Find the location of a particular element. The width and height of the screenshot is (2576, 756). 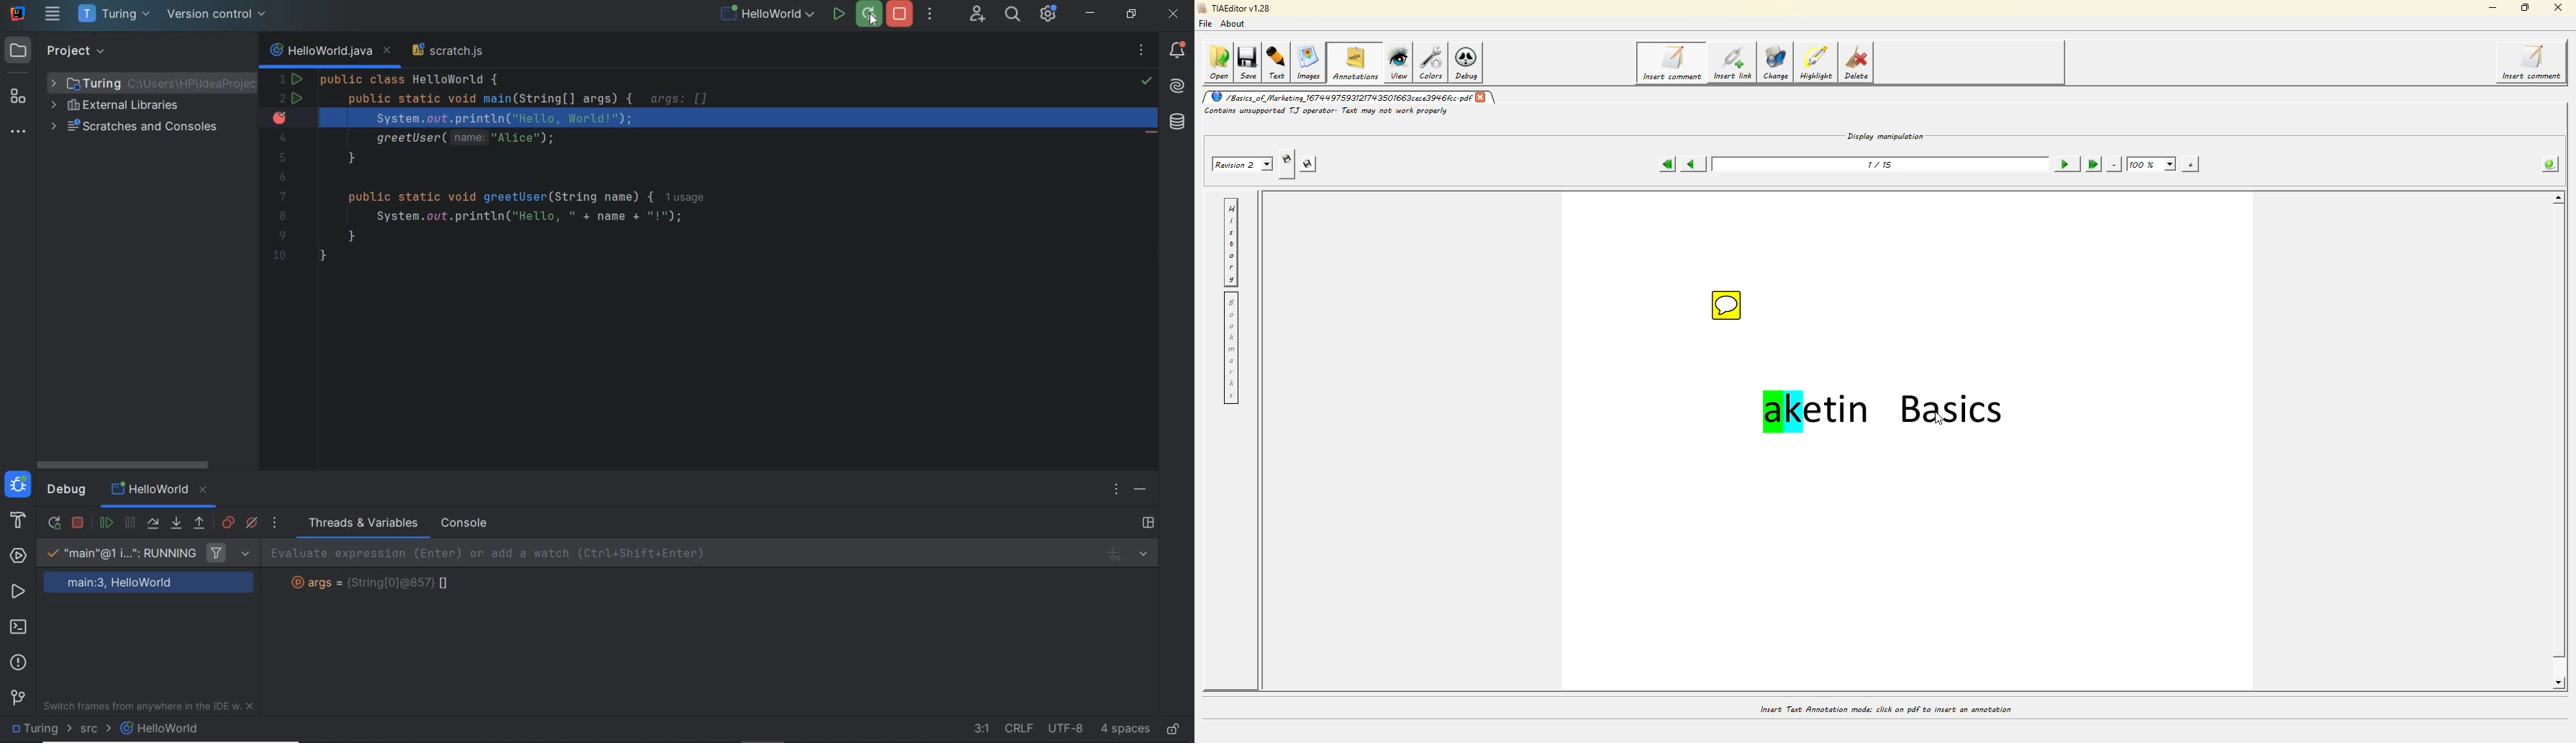

run is located at coordinates (839, 15).